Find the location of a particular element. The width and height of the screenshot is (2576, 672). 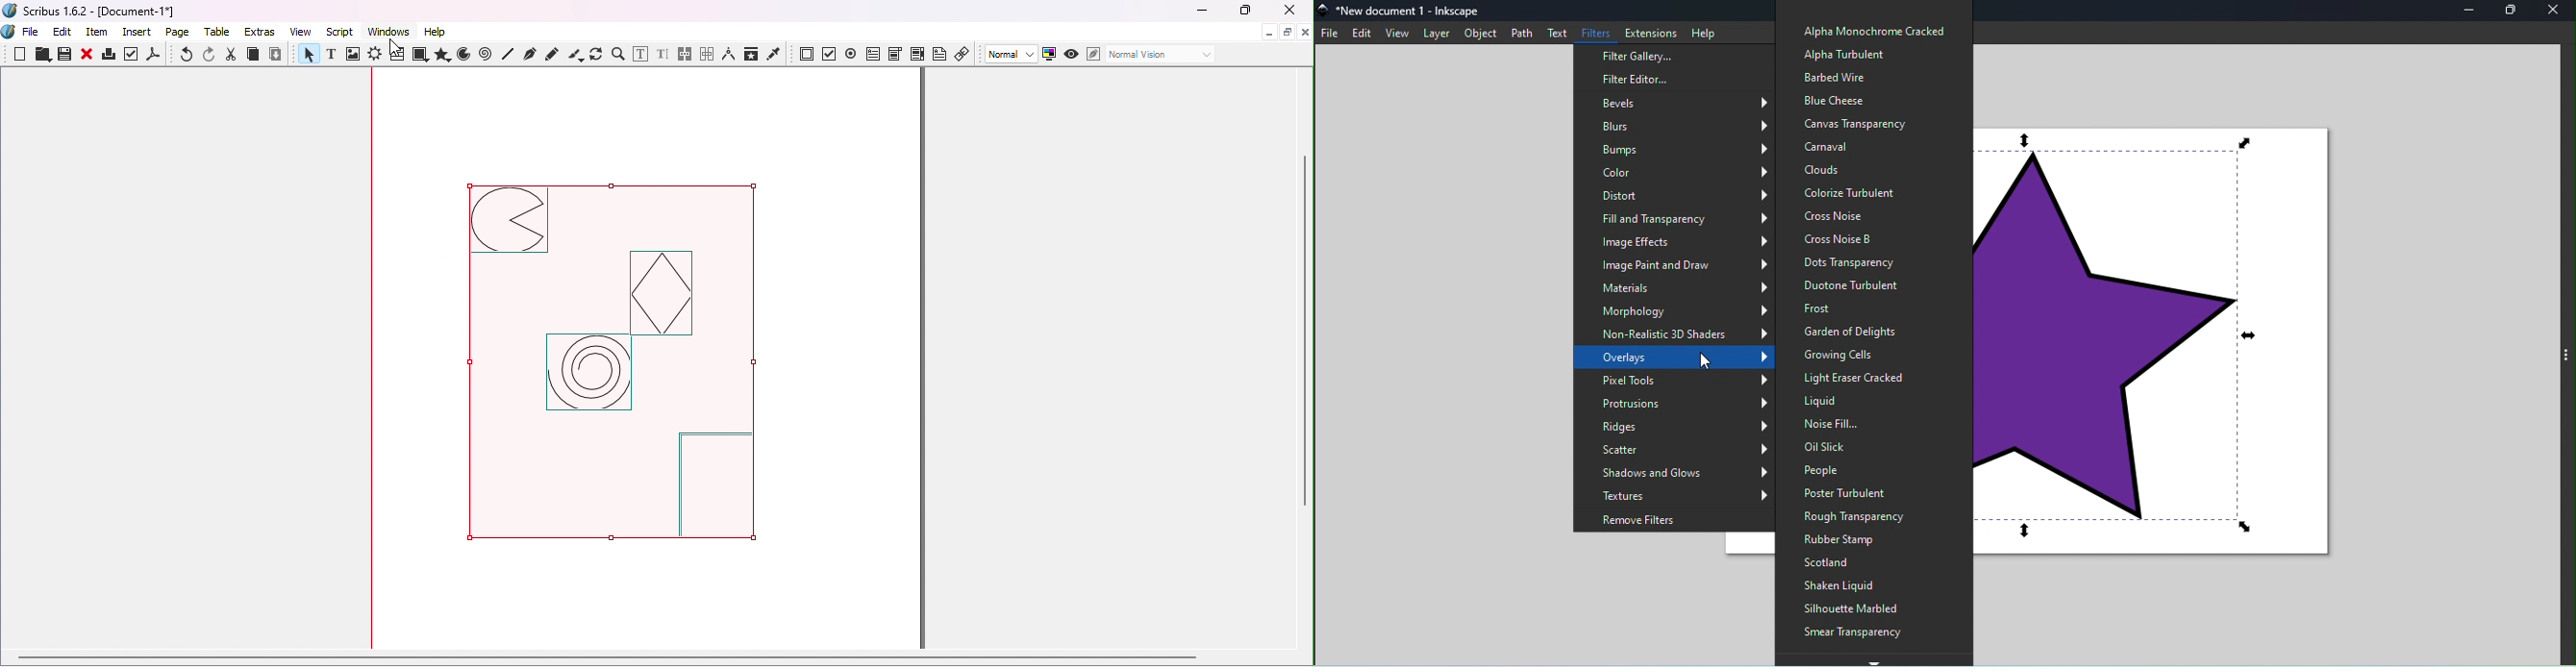

Logo is located at coordinates (10, 33).